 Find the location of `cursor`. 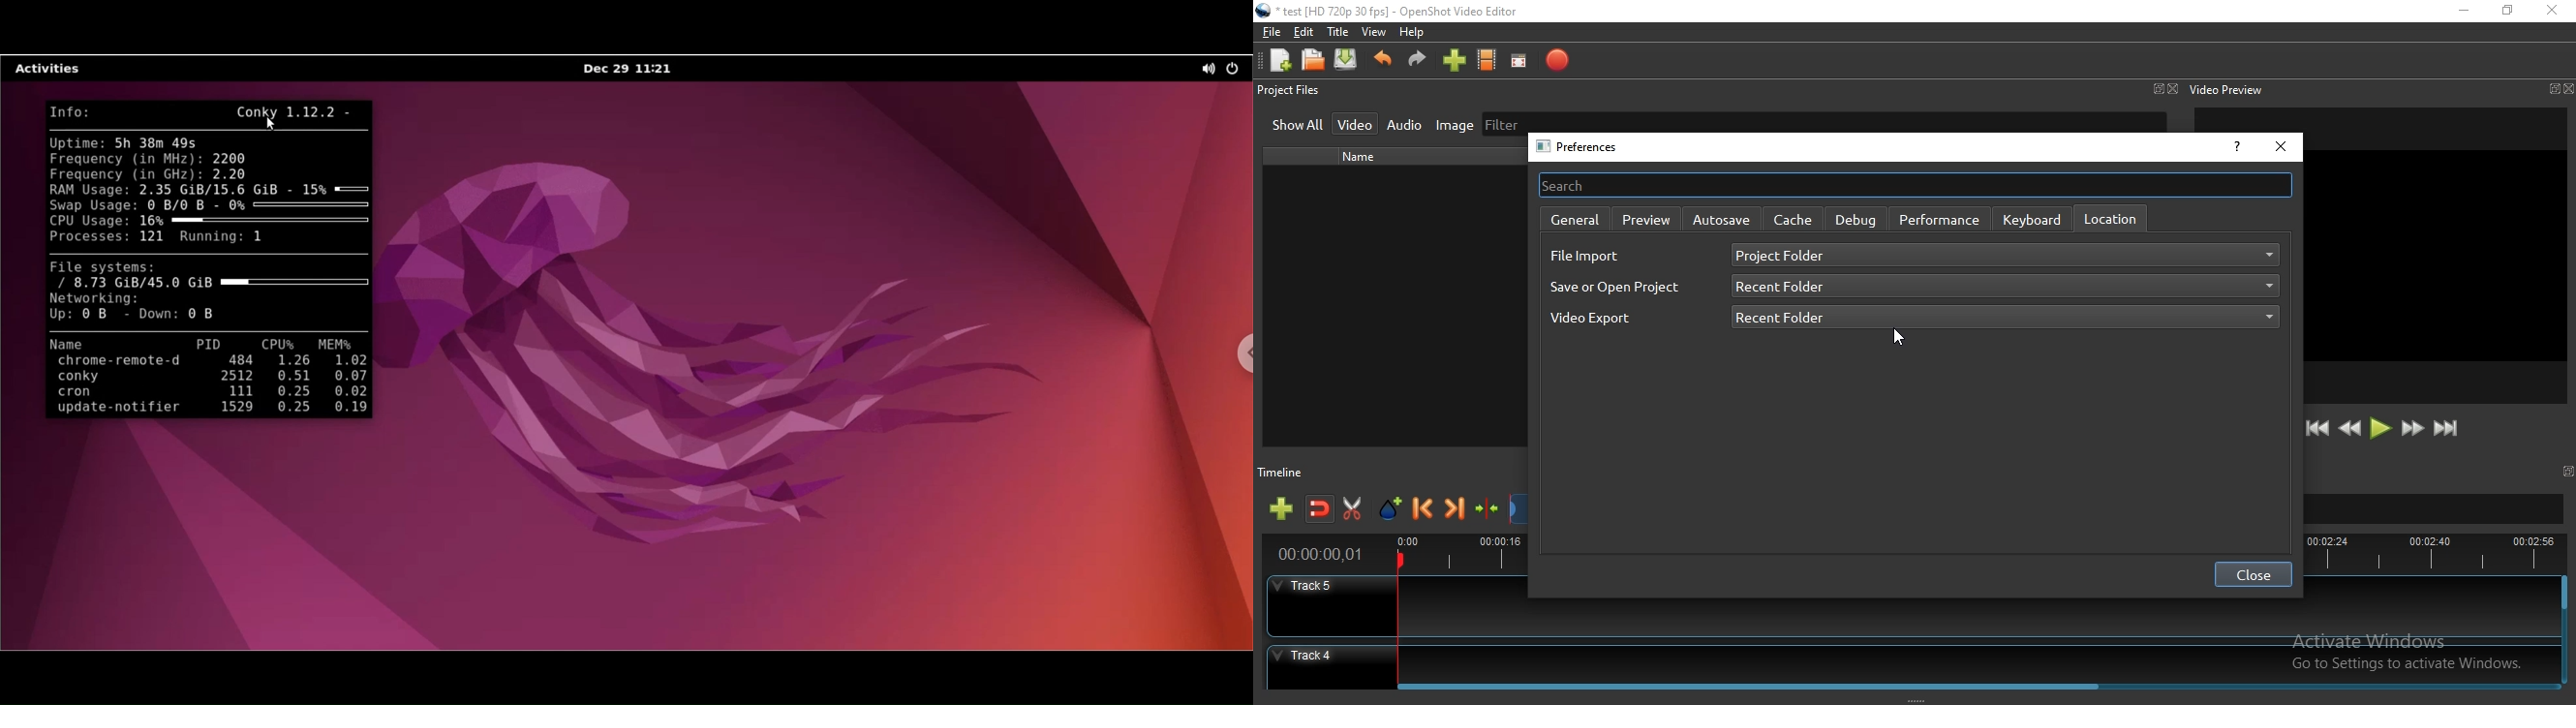

cursor is located at coordinates (1902, 339).